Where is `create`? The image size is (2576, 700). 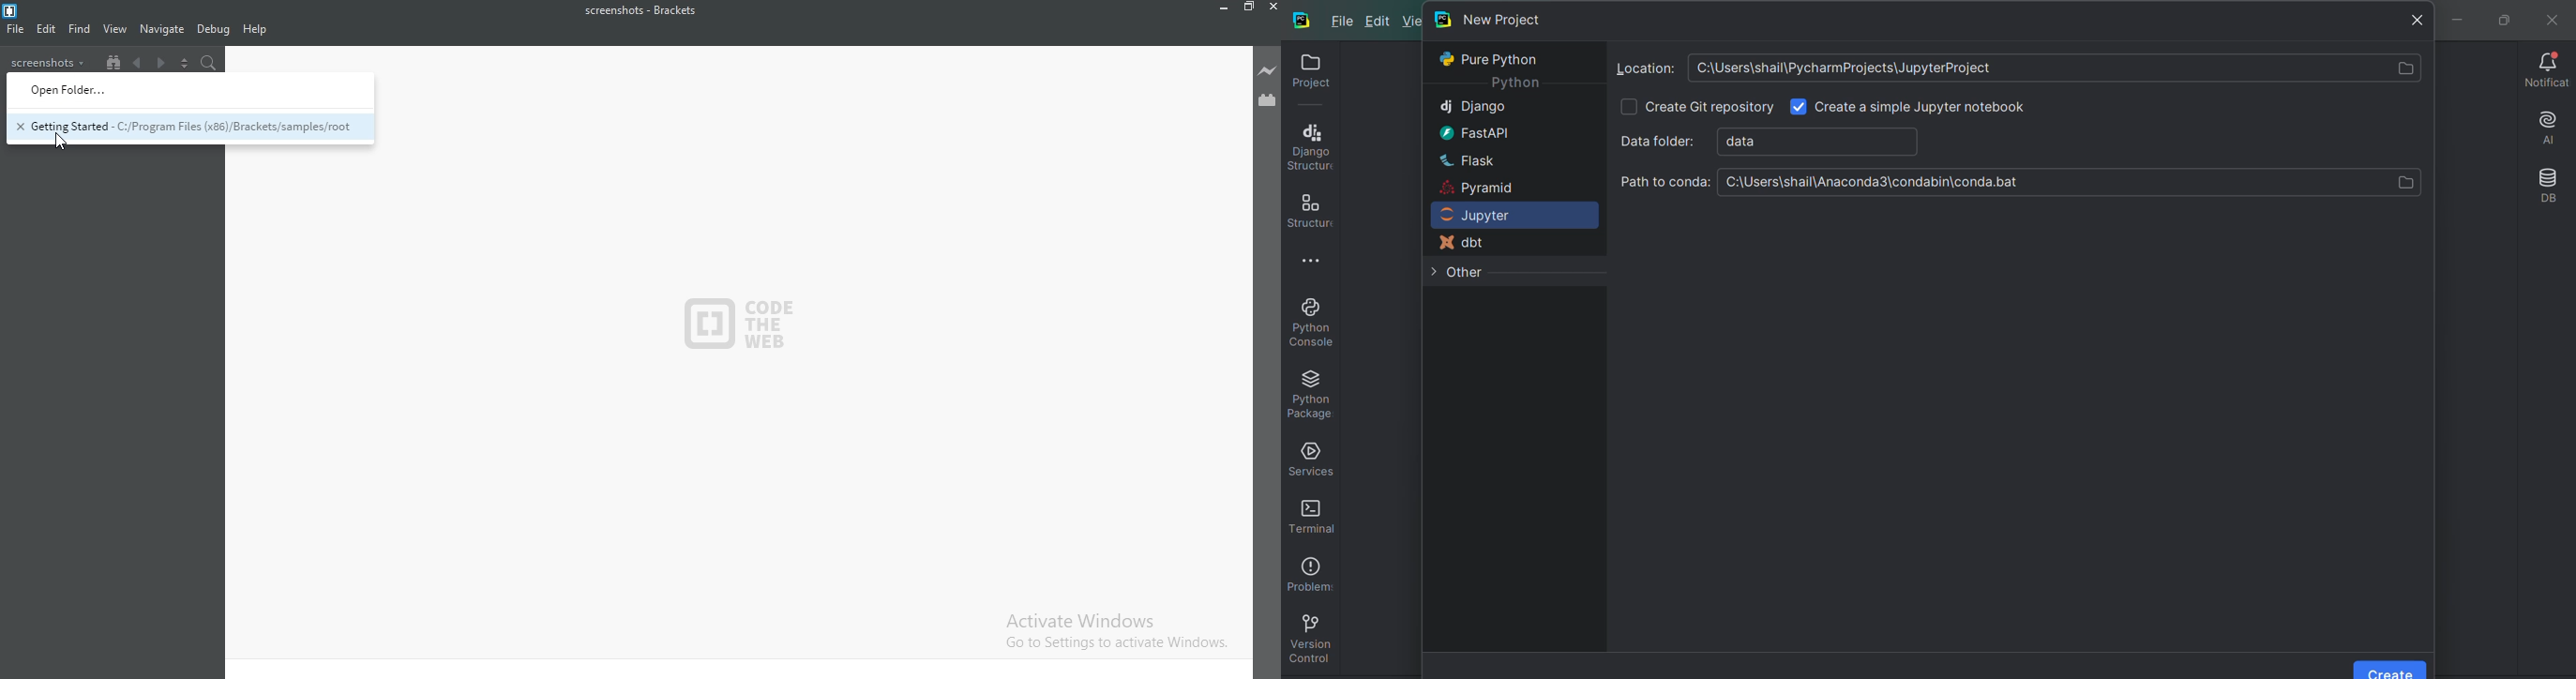 create is located at coordinates (2391, 670).